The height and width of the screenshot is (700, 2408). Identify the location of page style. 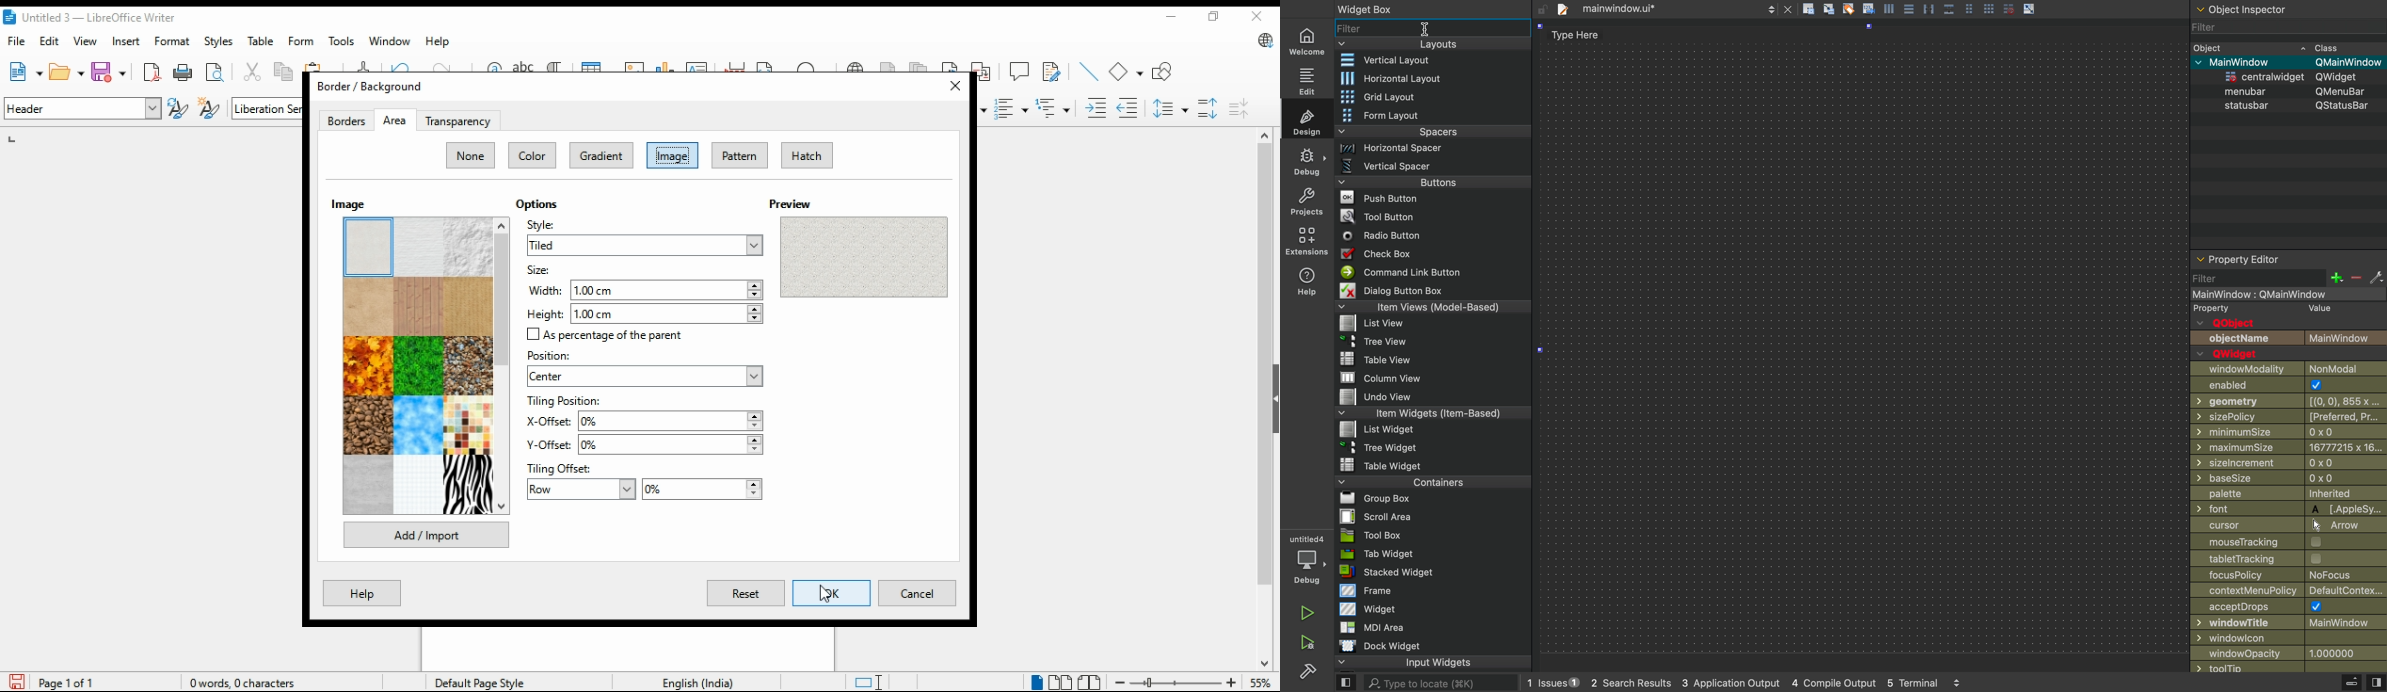
(484, 682).